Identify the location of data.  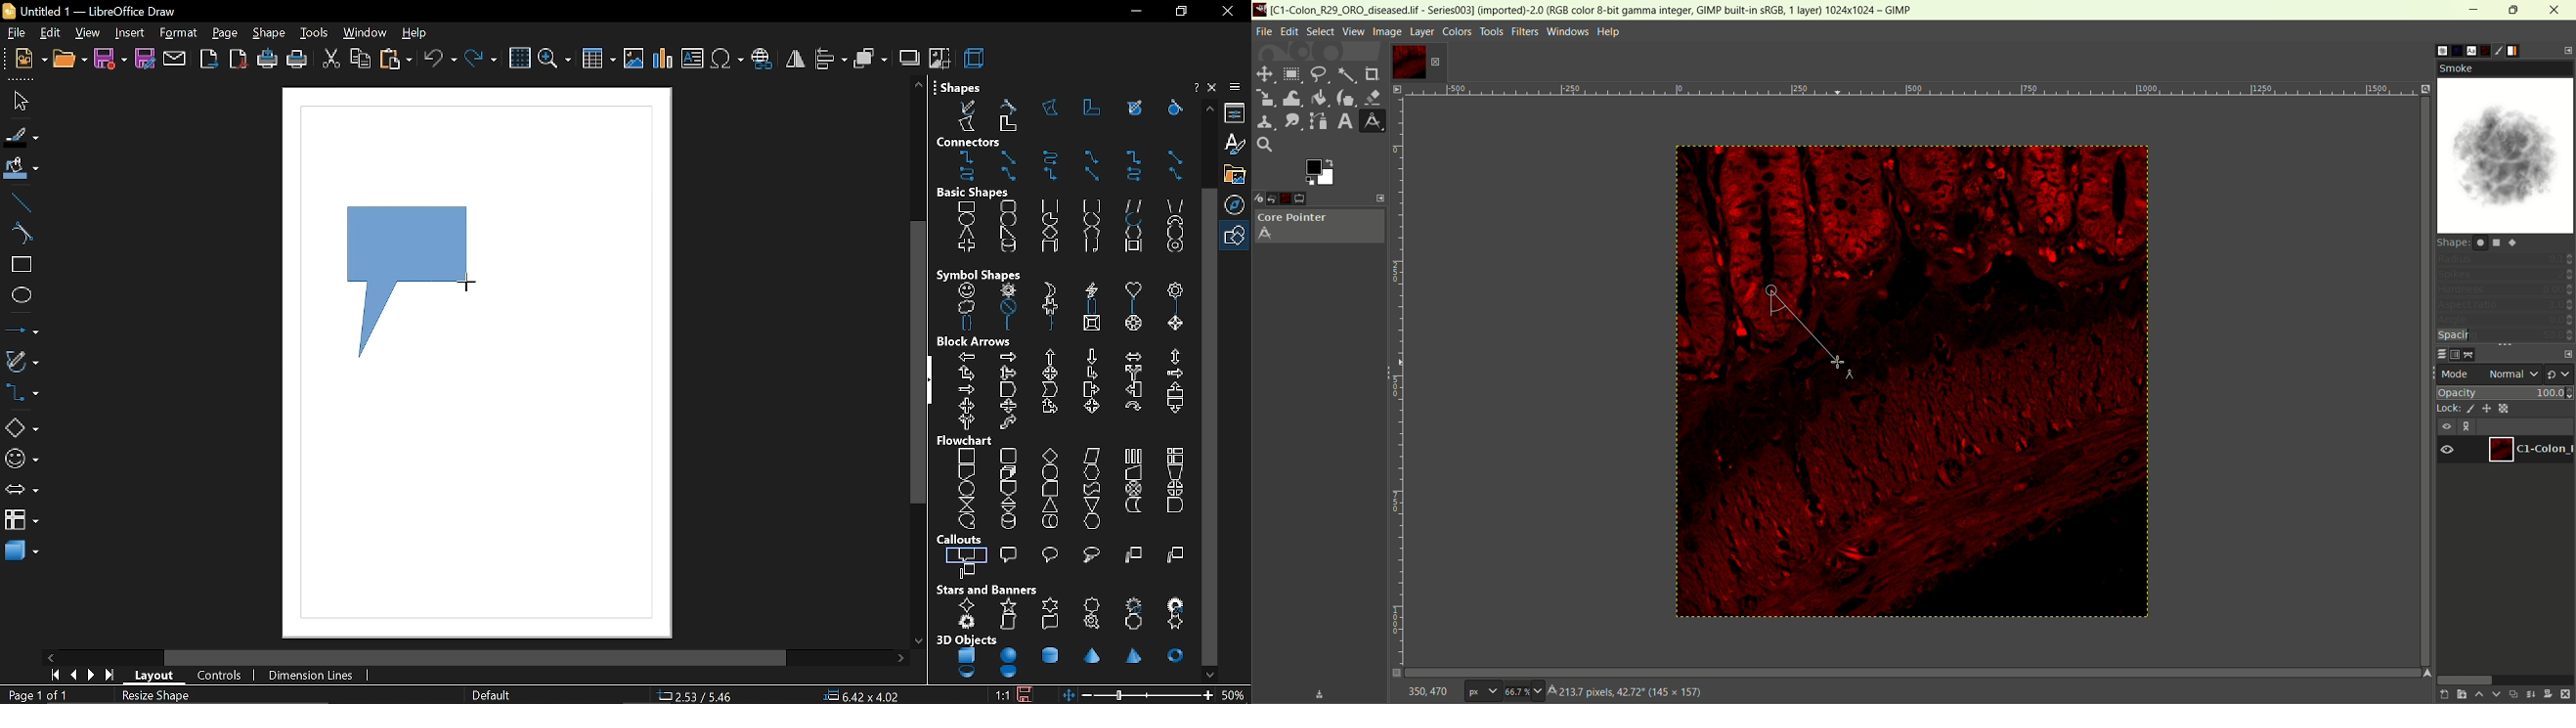
(1092, 457).